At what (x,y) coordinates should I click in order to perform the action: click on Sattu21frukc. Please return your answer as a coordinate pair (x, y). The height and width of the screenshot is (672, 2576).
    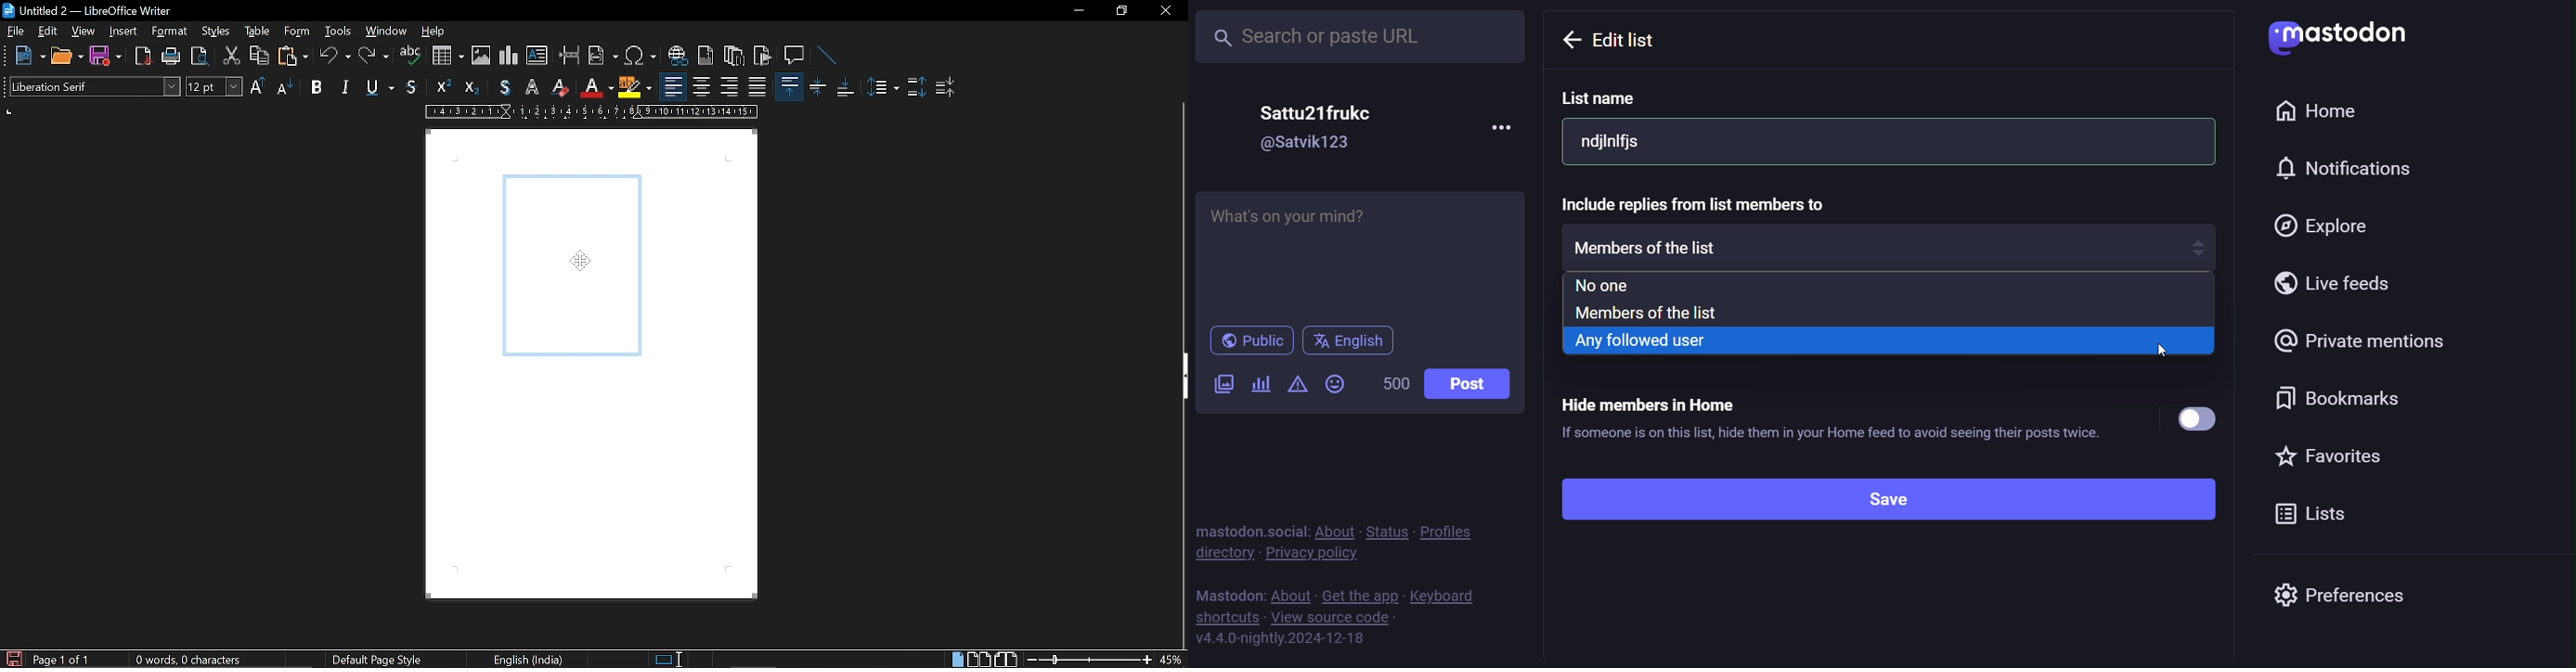
    Looking at the image, I should click on (1316, 109).